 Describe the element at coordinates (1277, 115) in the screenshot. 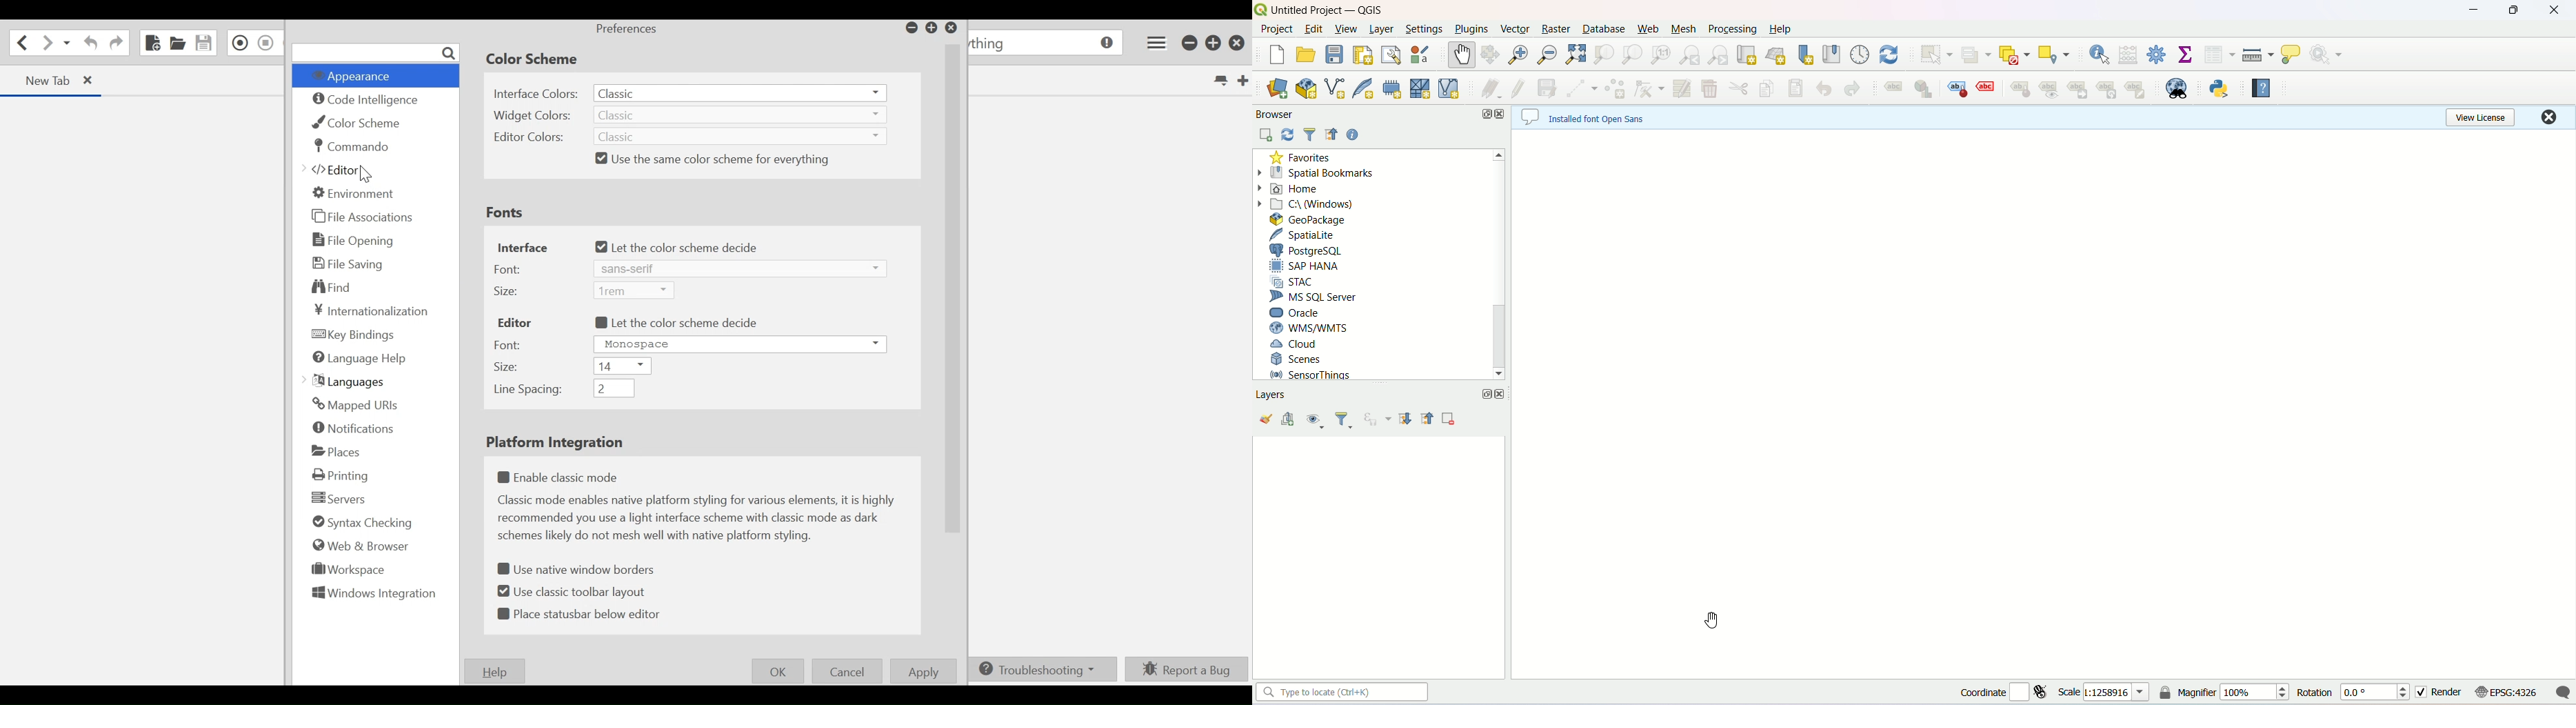

I see `browser` at that location.